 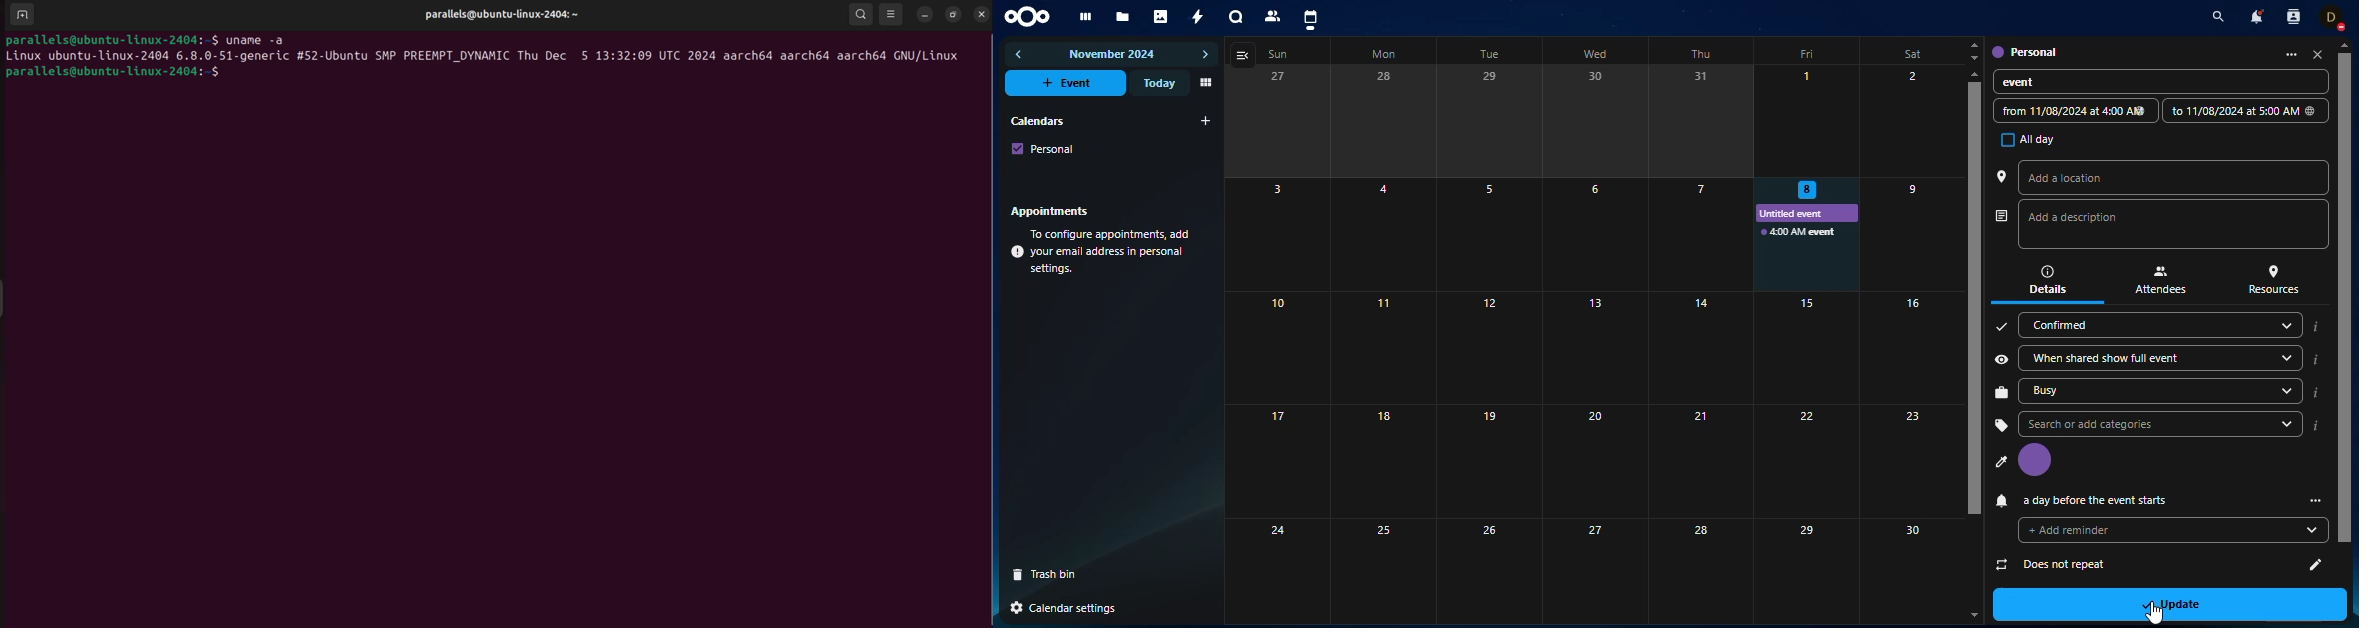 What do you see at coordinates (2084, 562) in the screenshot?
I see `no attachments` at bounding box center [2084, 562].